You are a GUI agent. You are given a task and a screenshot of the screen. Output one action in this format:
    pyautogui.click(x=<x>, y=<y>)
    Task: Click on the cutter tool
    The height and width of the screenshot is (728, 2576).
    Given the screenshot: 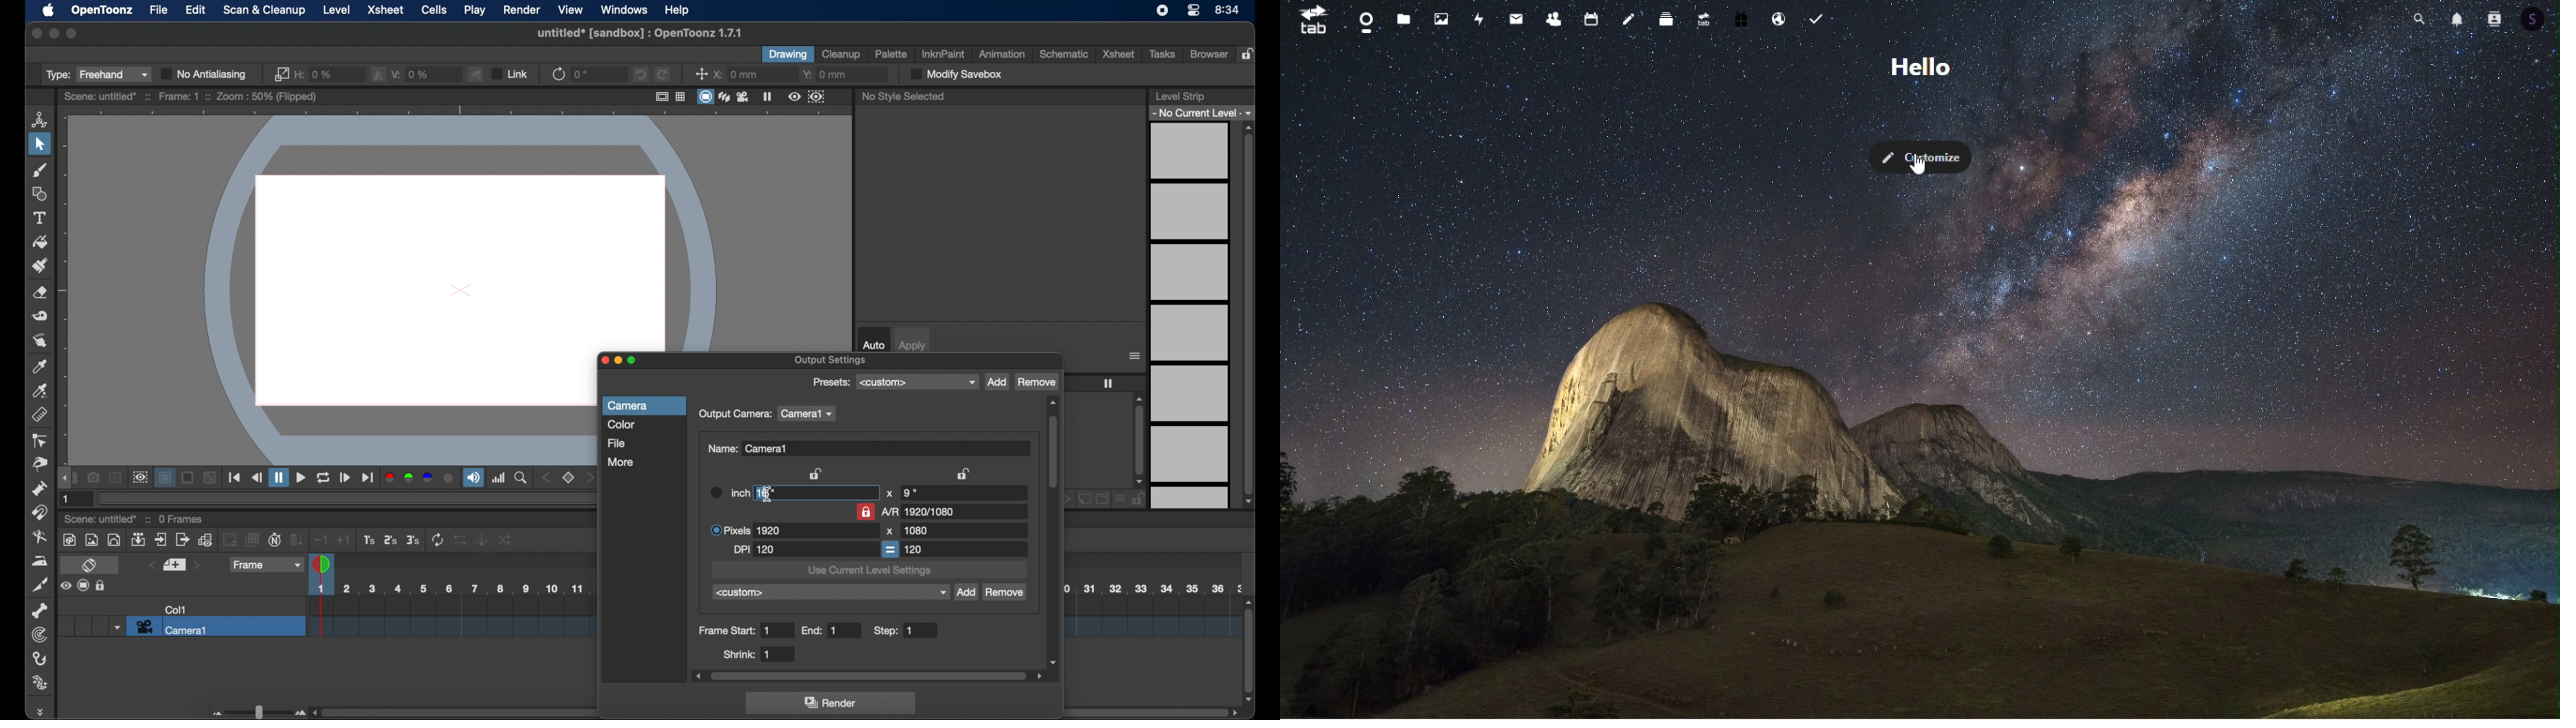 What is the action you would take?
    pyautogui.click(x=41, y=586)
    